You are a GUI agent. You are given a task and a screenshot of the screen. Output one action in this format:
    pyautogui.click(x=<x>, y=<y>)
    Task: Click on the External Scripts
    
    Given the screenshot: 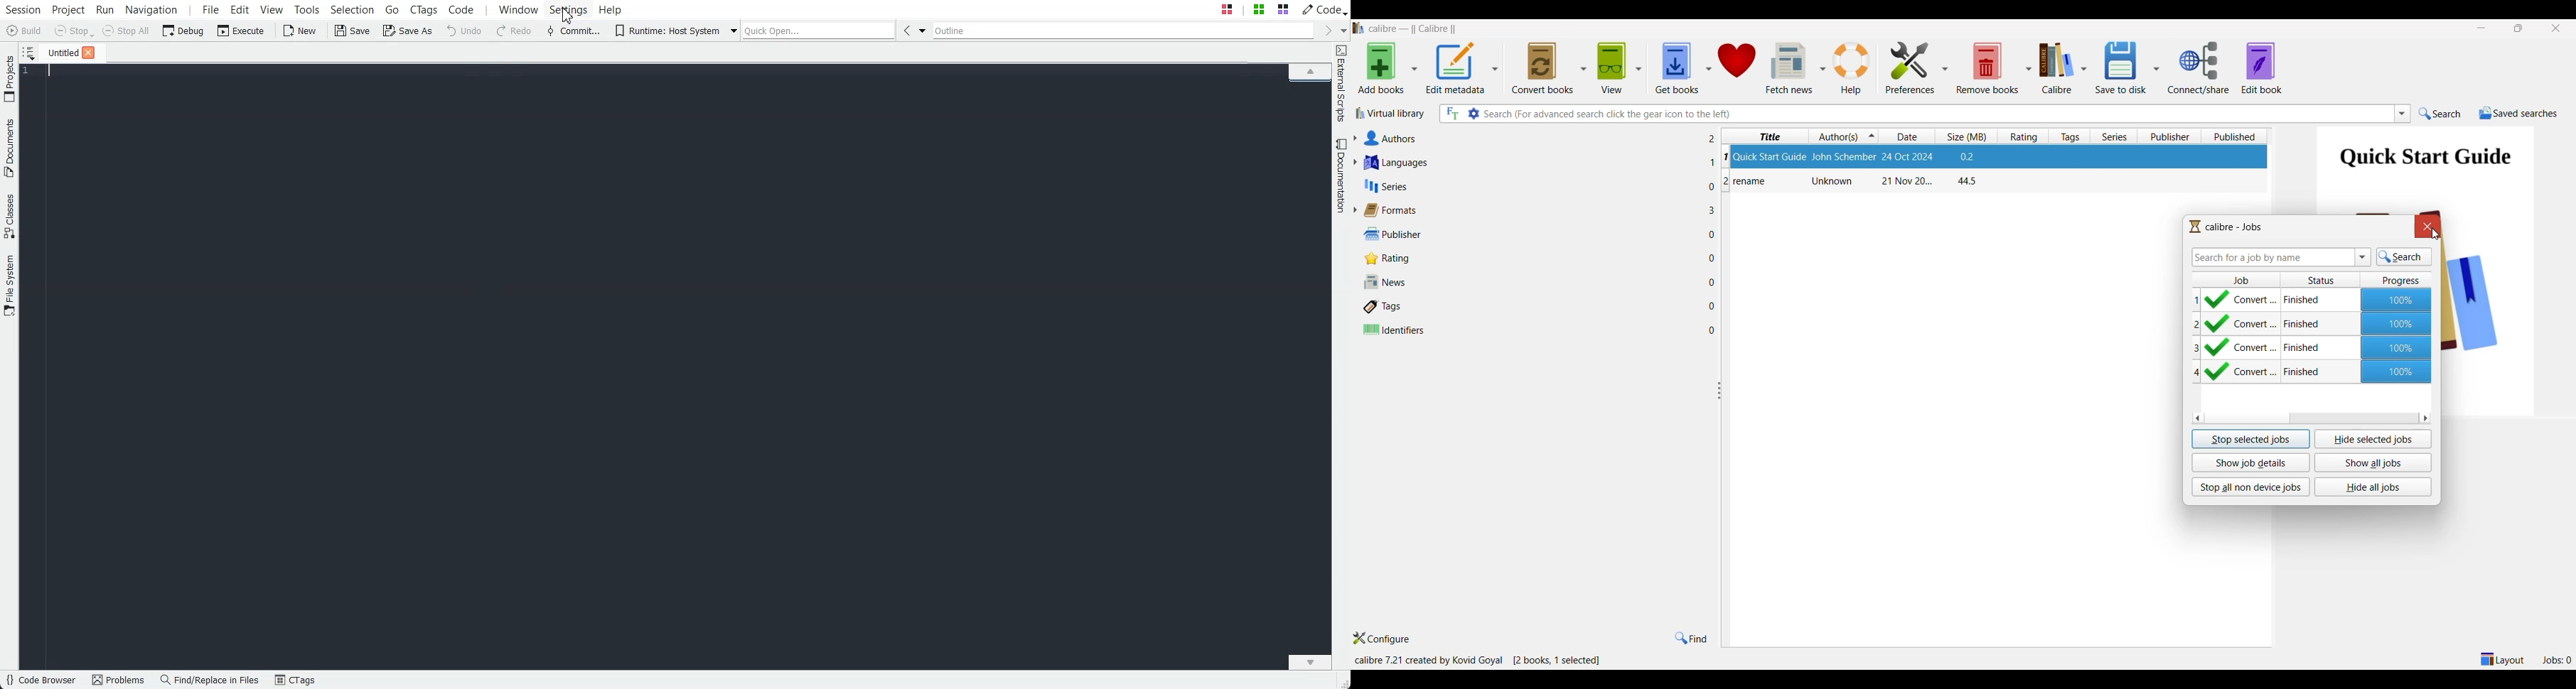 What is the action you would take?
    pyautogui.click(x=1341, y=84)
    